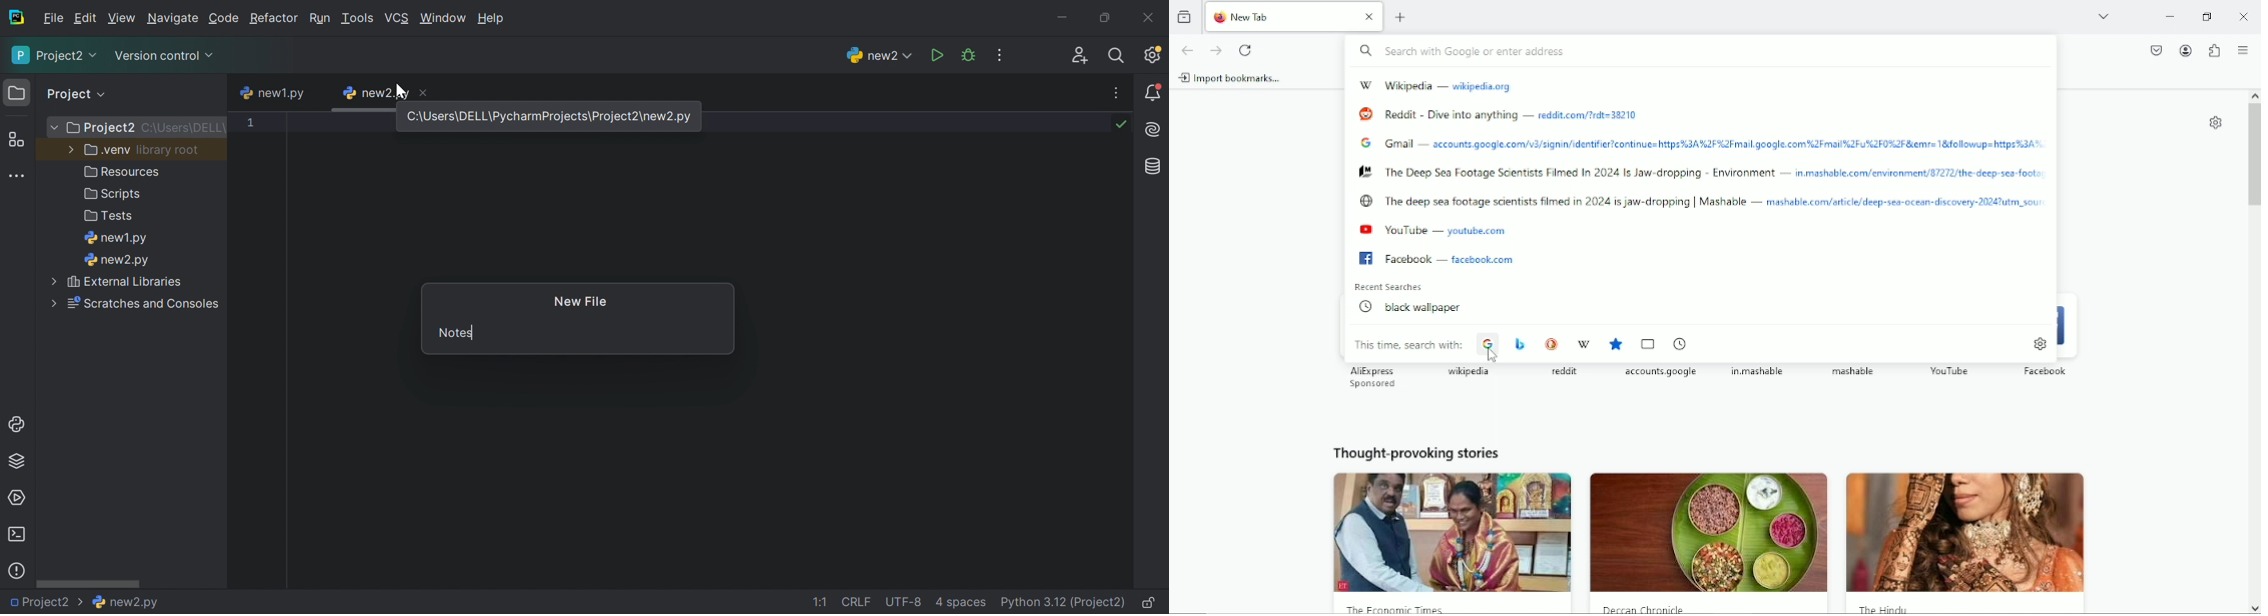 This screenshot has height=616, width=2268. What do you see at coordinates (1662, 373) in the screenshot?
I see `accounts google` at bounding box center [1662, 373].